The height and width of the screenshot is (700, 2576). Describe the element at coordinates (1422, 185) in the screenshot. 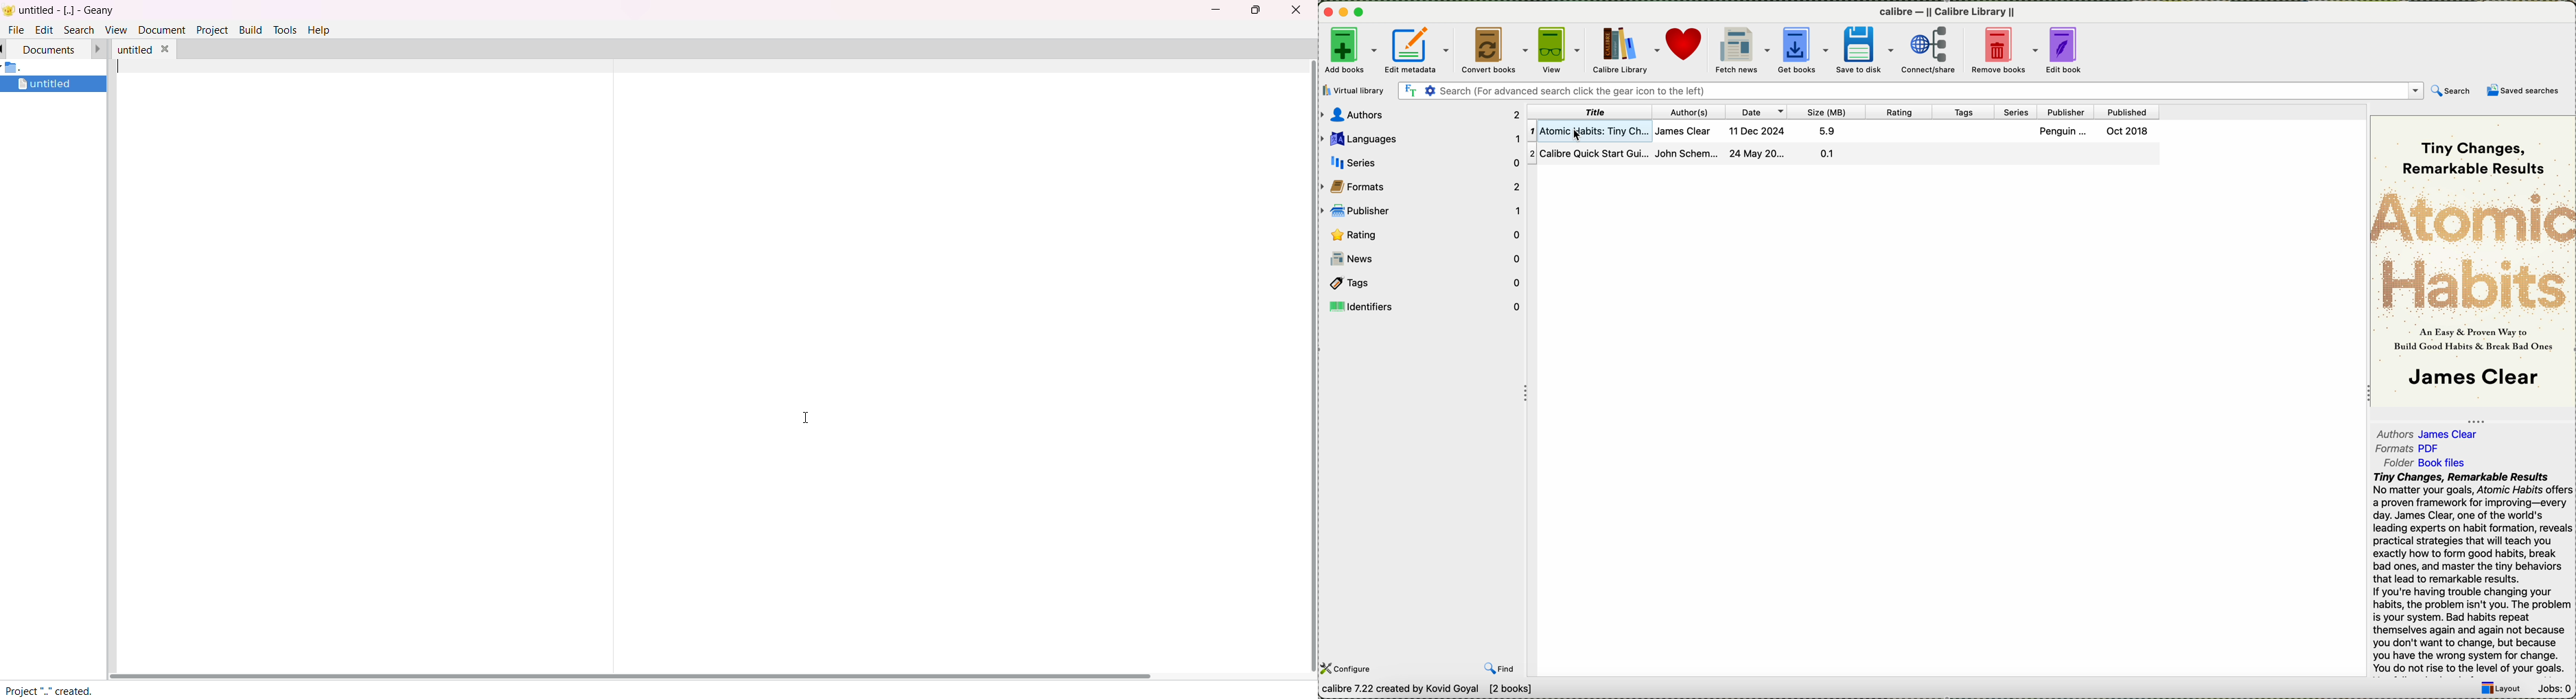

I see `formats` at that location.